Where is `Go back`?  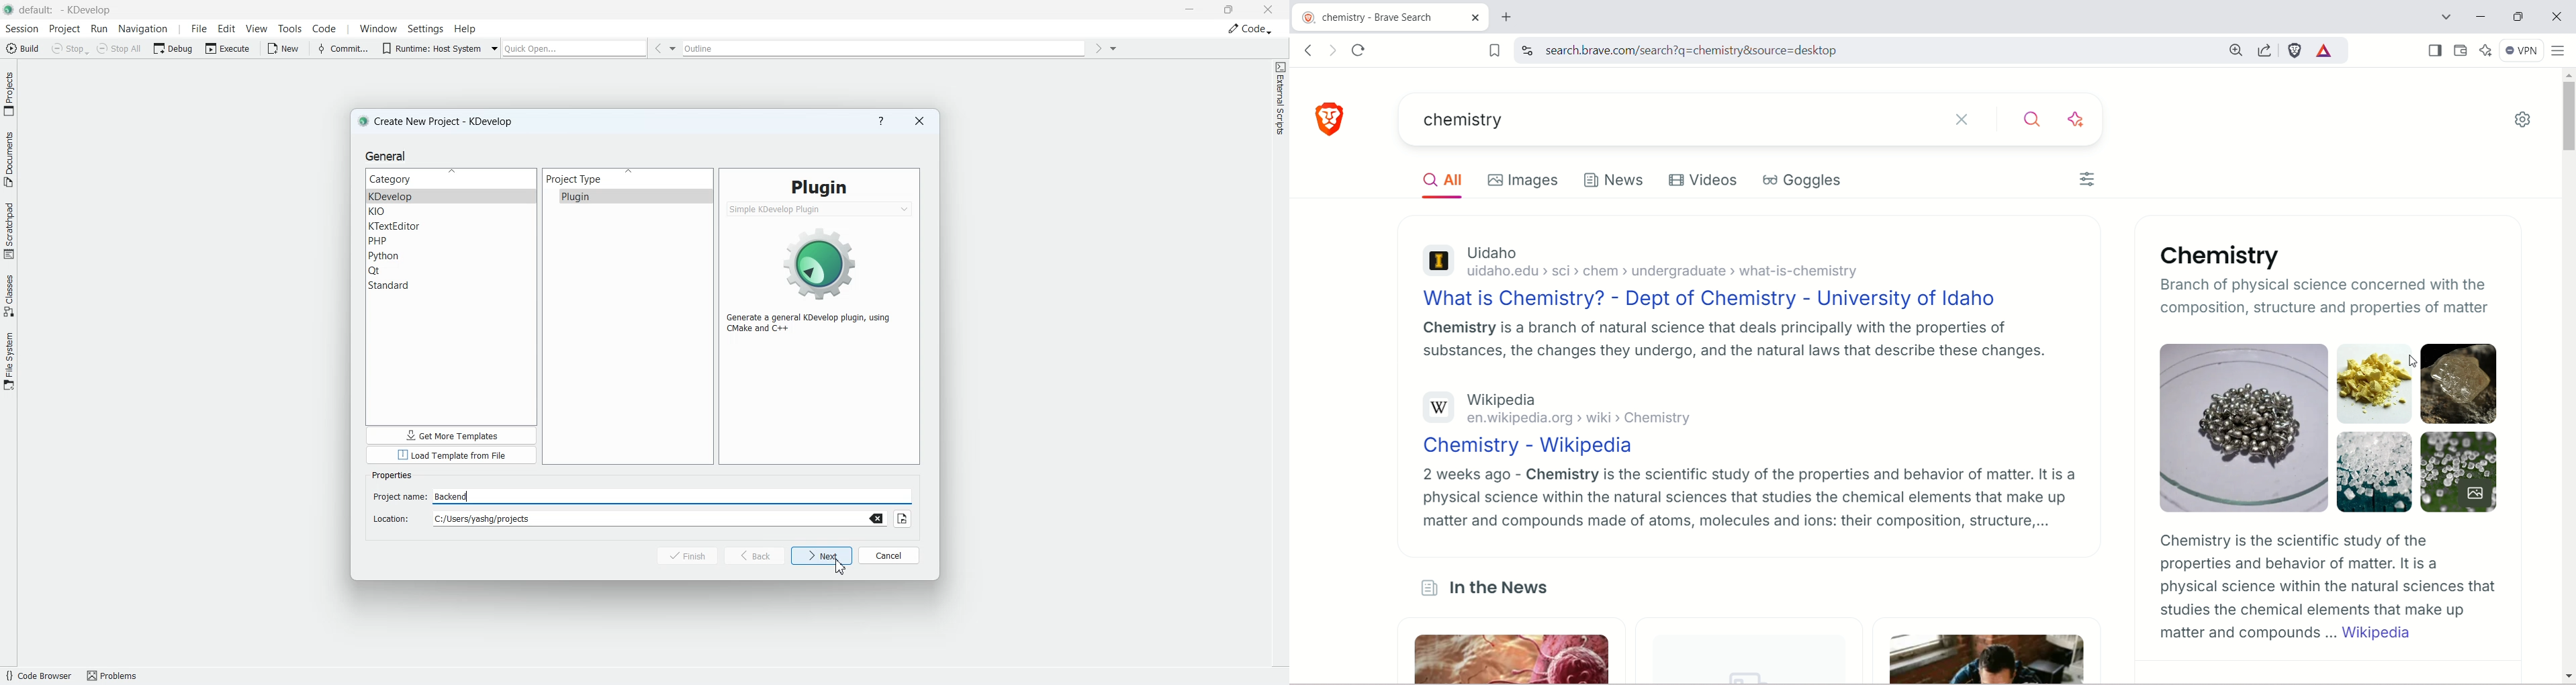
Go back is located at coordinates (657, 48).